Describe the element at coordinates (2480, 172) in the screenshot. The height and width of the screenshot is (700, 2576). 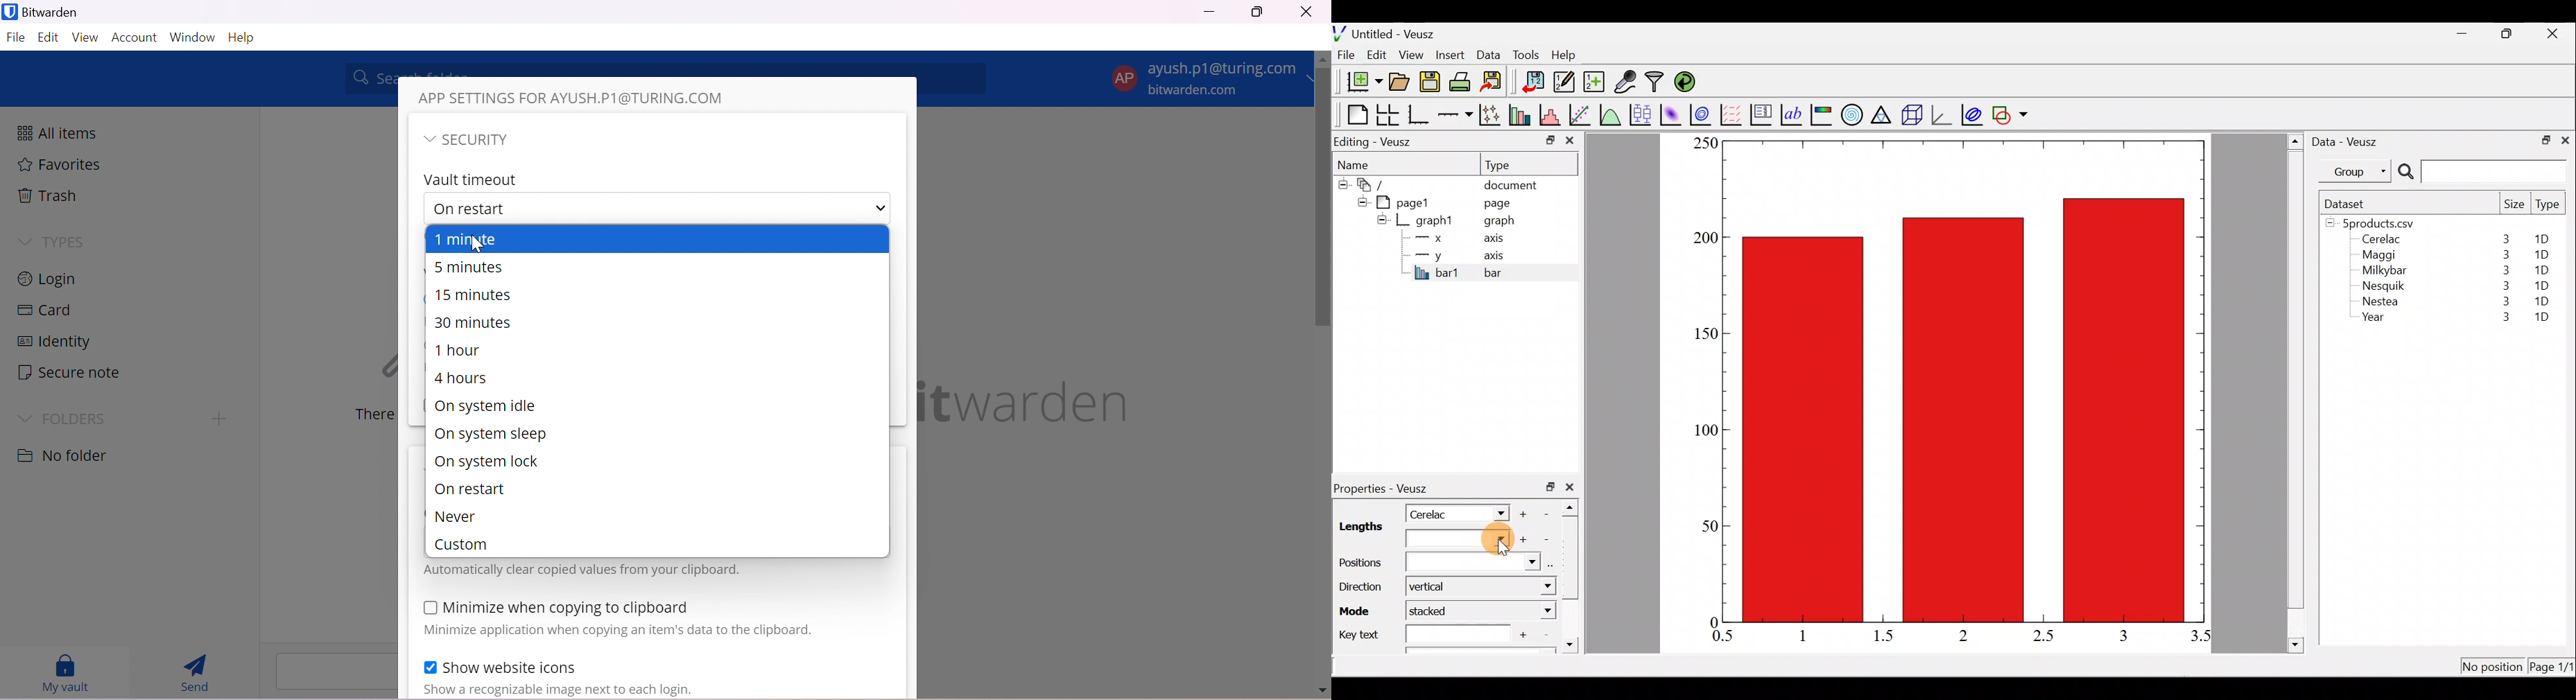
I see `Search bar` at that location.